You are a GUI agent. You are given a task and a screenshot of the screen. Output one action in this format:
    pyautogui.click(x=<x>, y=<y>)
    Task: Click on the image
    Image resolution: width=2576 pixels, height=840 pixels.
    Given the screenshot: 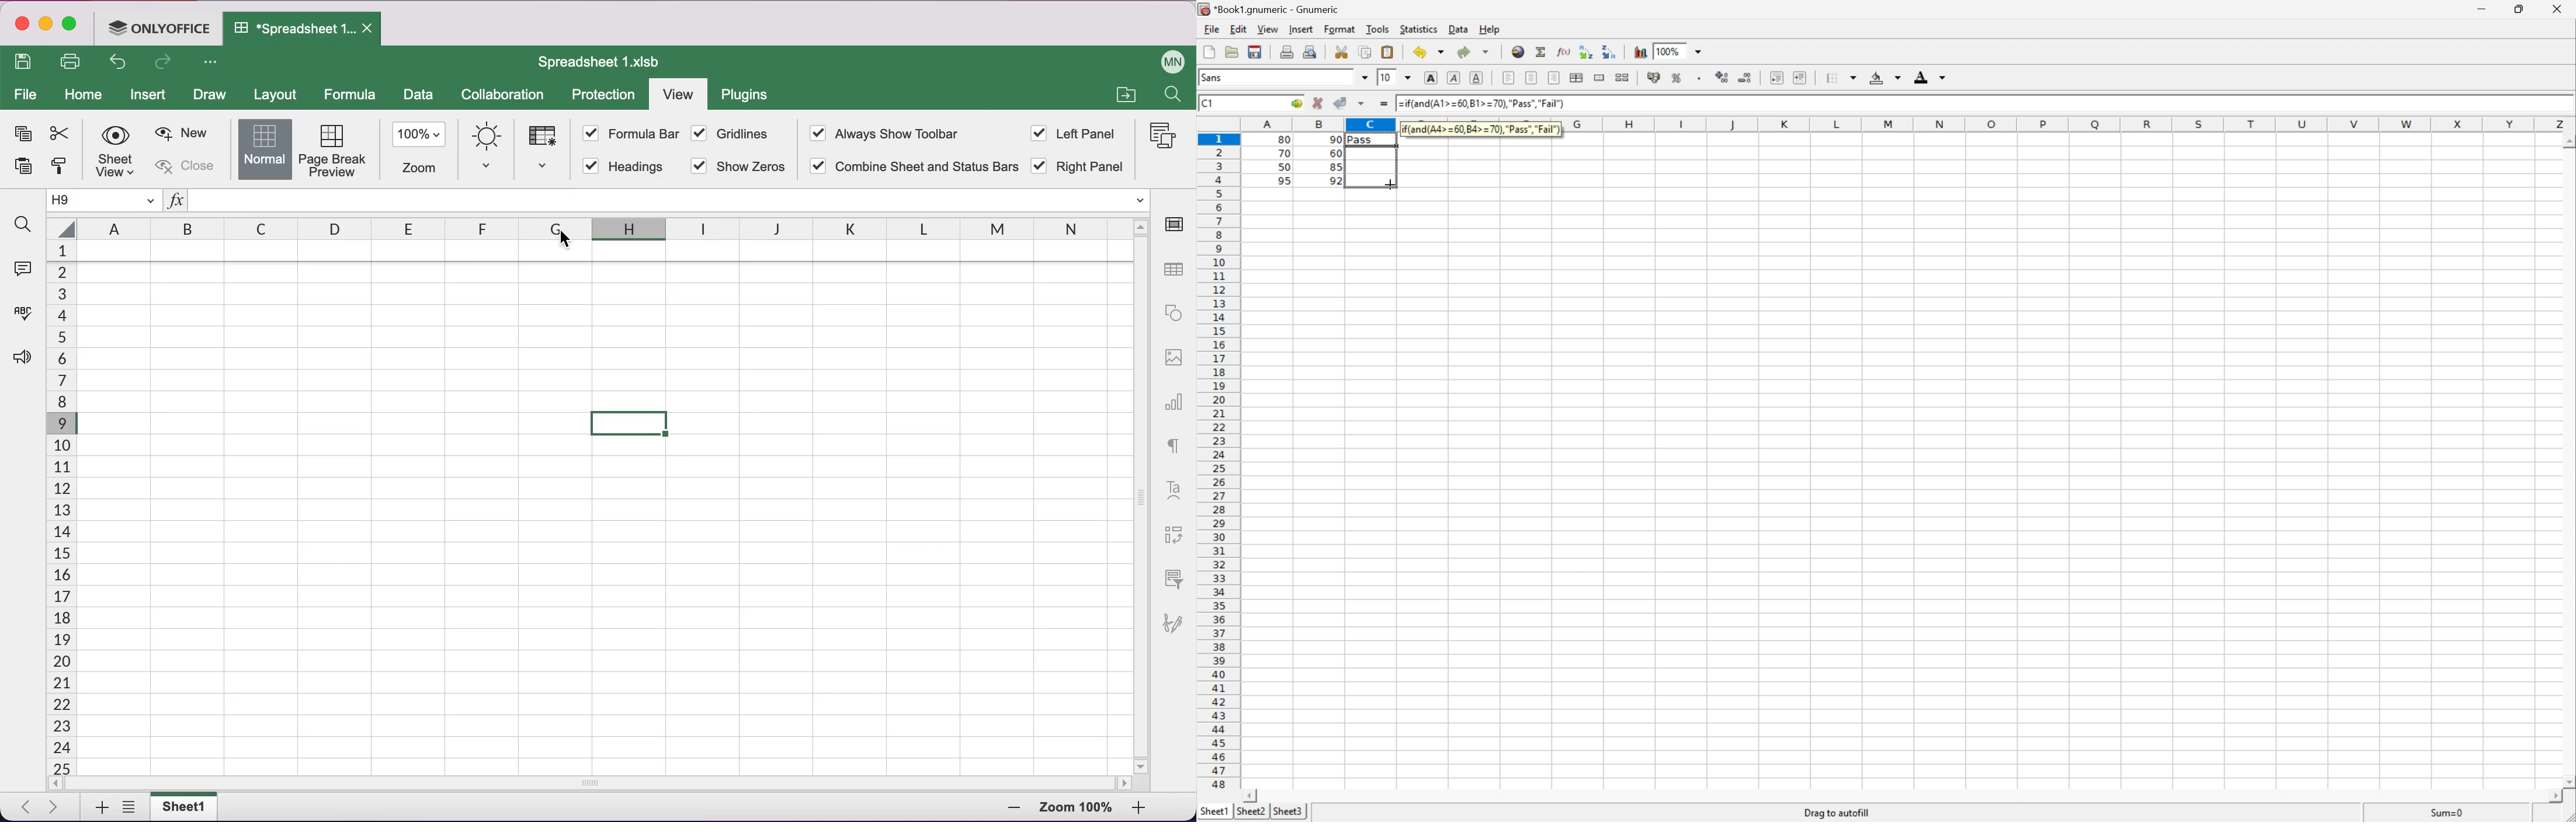 What is the action you would take?
    pyautogui.click(x=214, y=149)
    